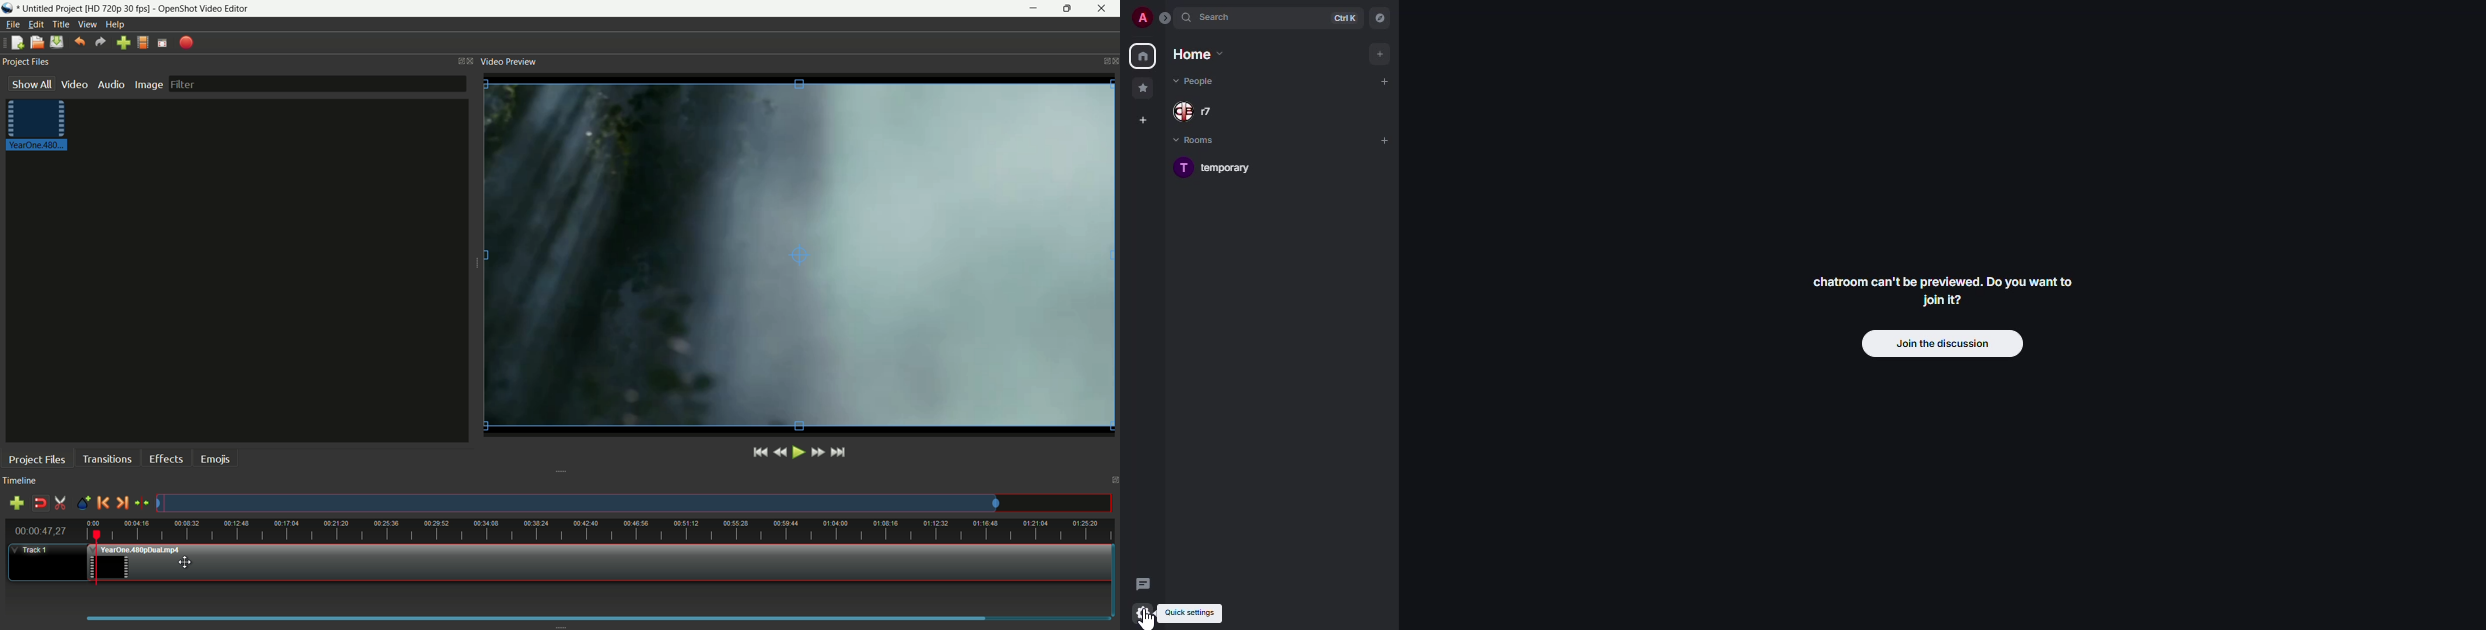 The image size is (2492, 644). I want to click on video preview, so click(510, 61).